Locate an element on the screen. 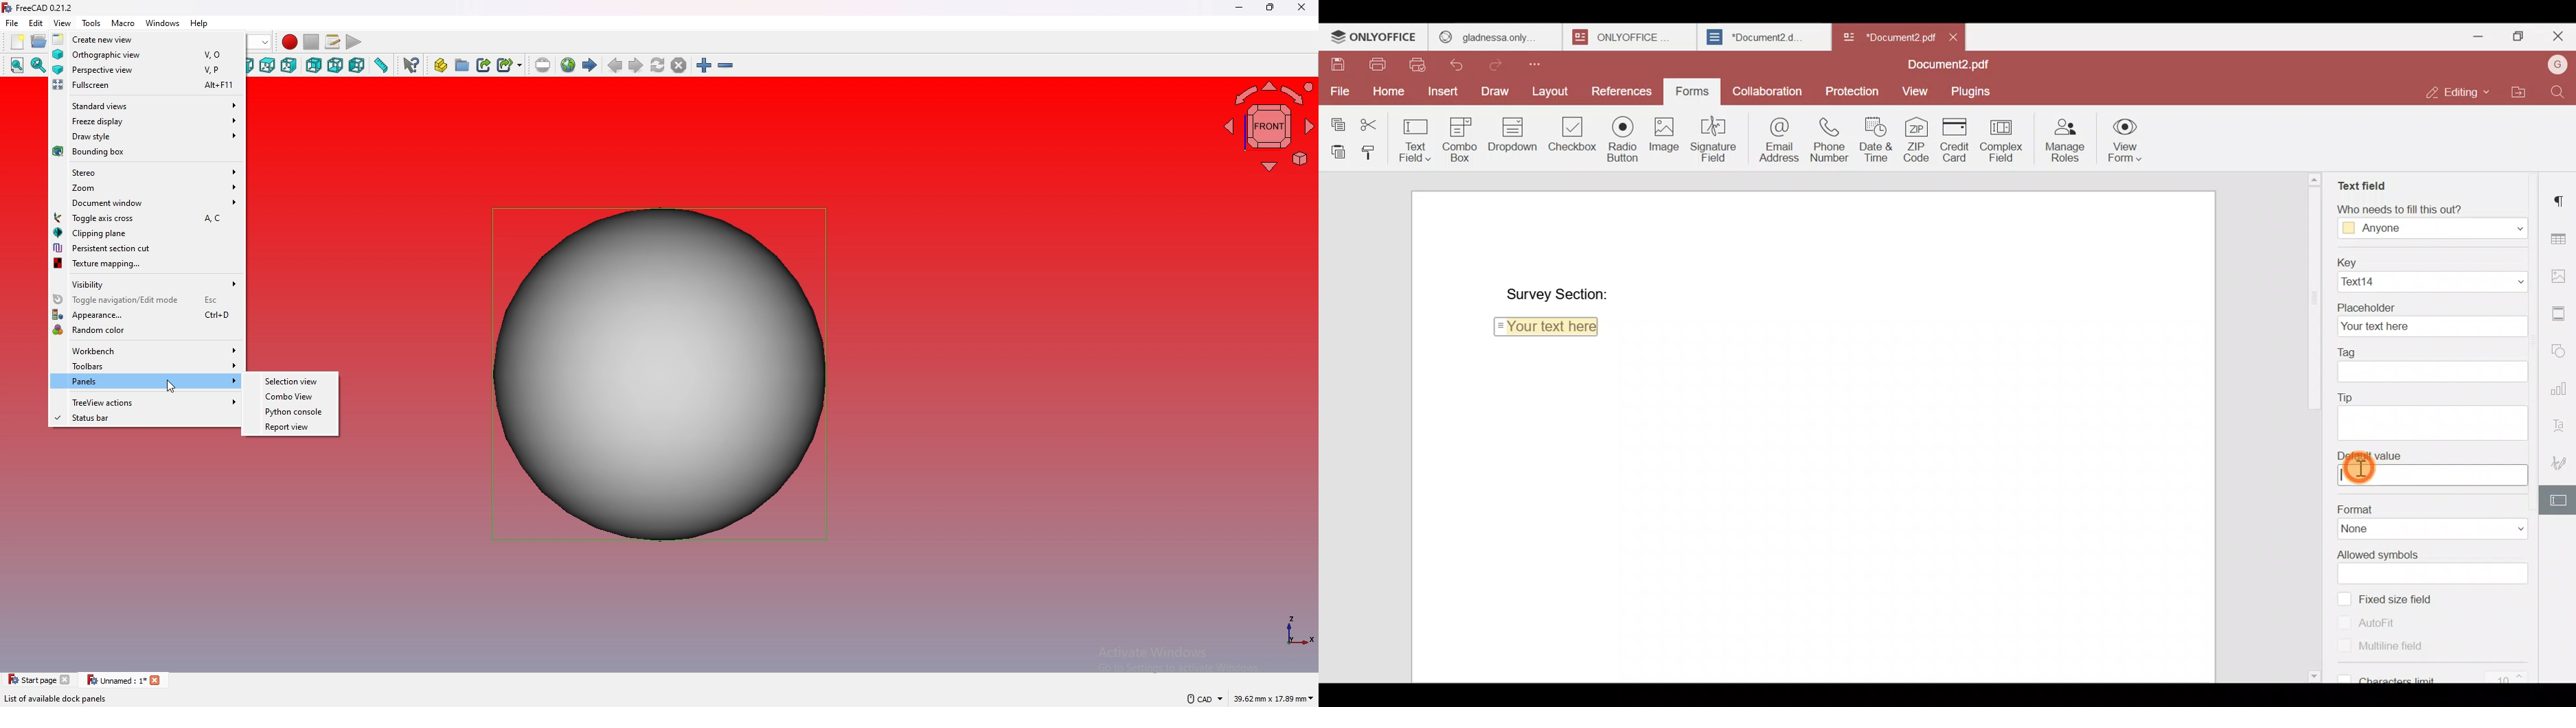 Image resolution: width=2576 pixels, height=728 pixels. description is located at coordinates (55, 699).